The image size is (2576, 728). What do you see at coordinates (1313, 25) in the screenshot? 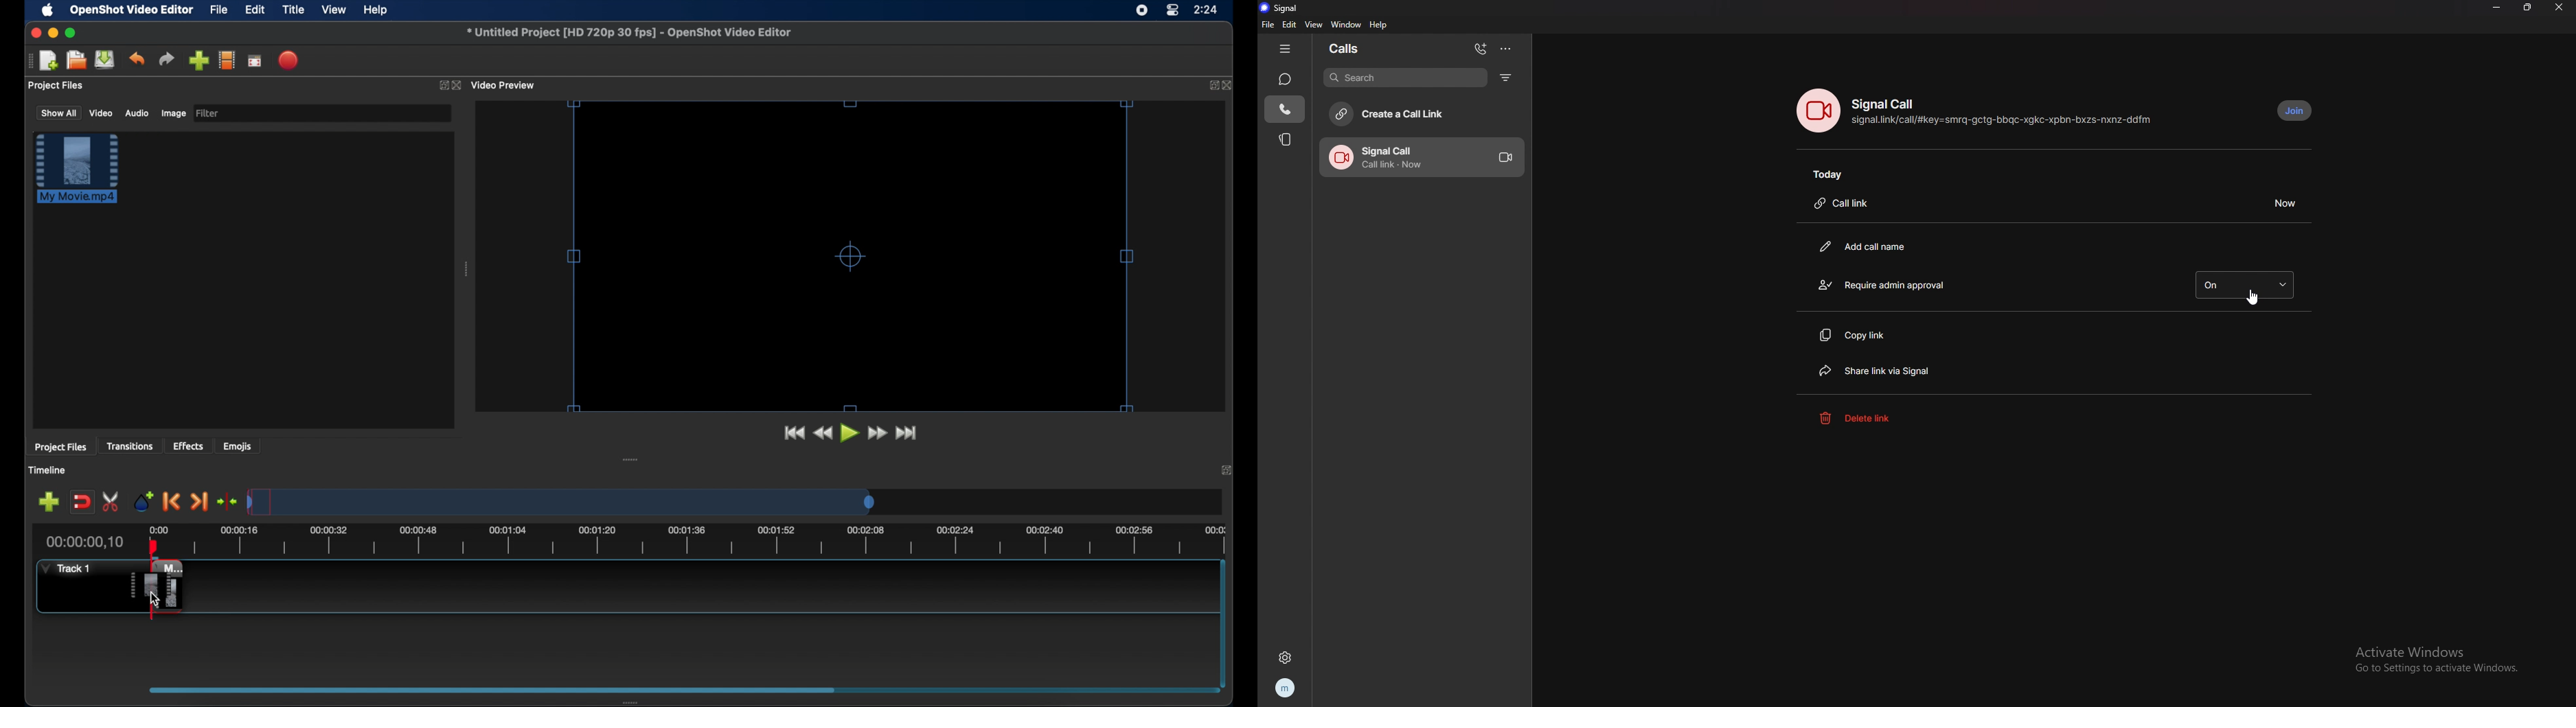
I see `view` at bounding box center [1313, 25].